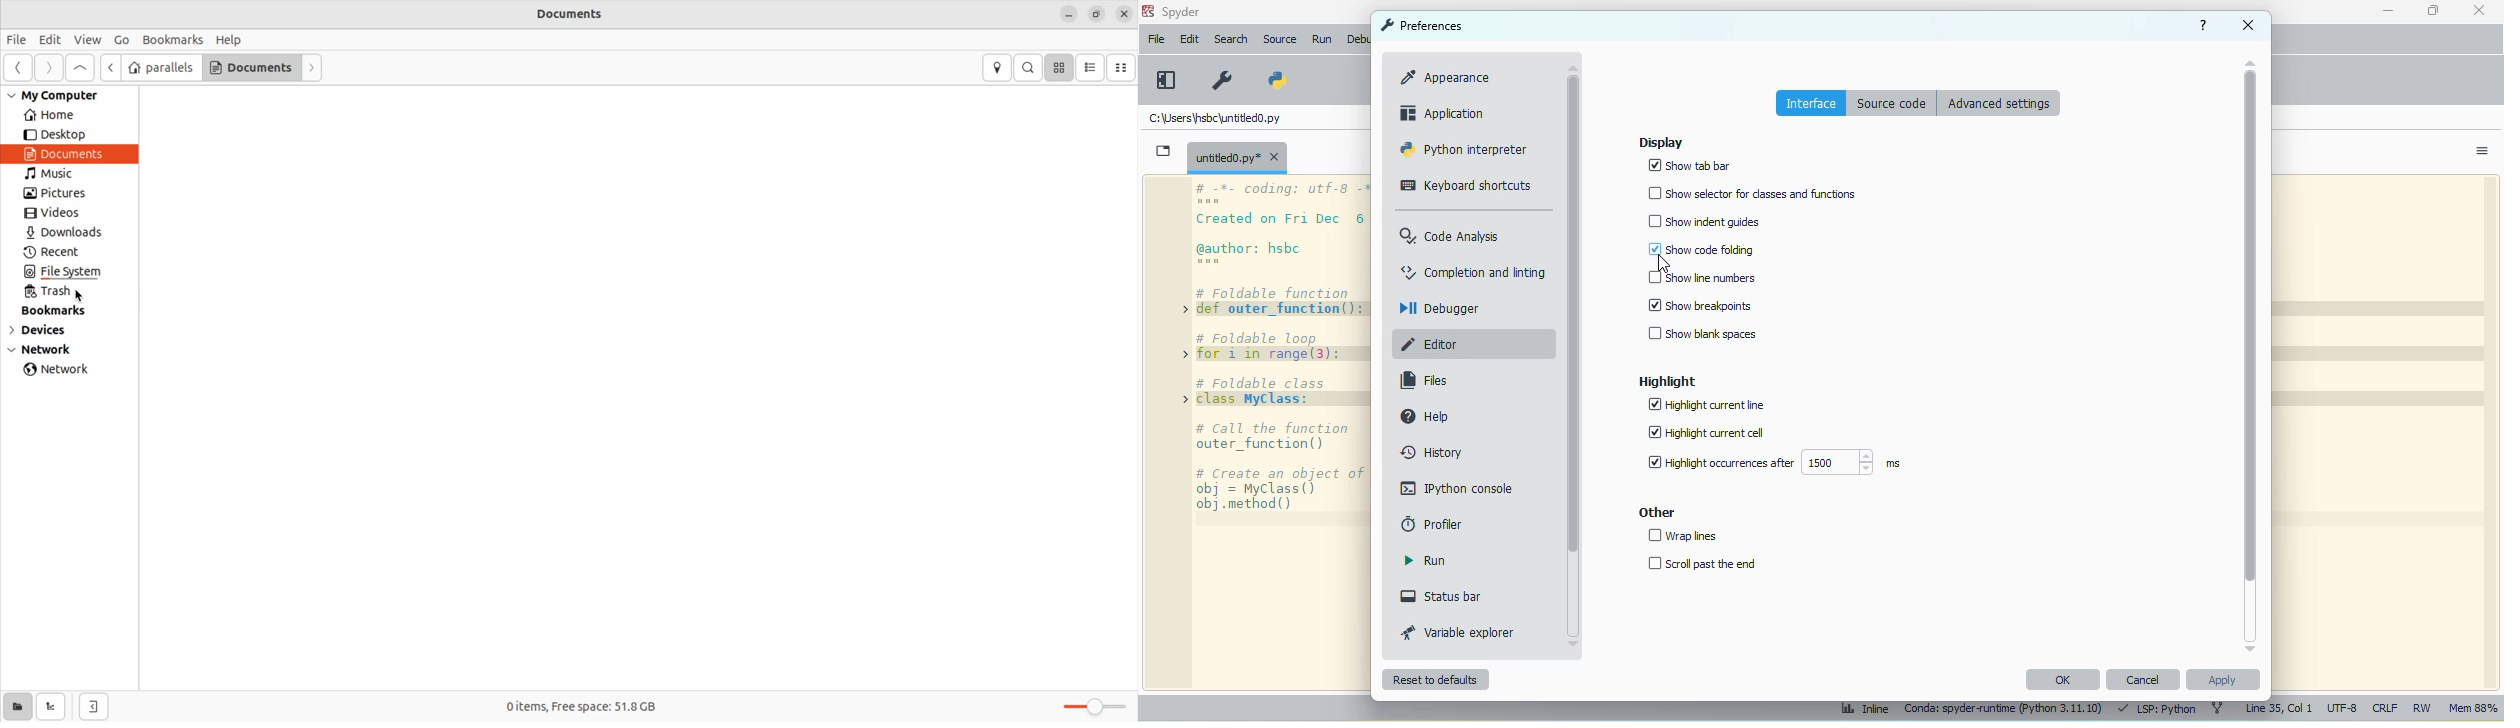 This screenshot has width=2520, height=728. I want to click on advanced settings, so click(1999, 102).